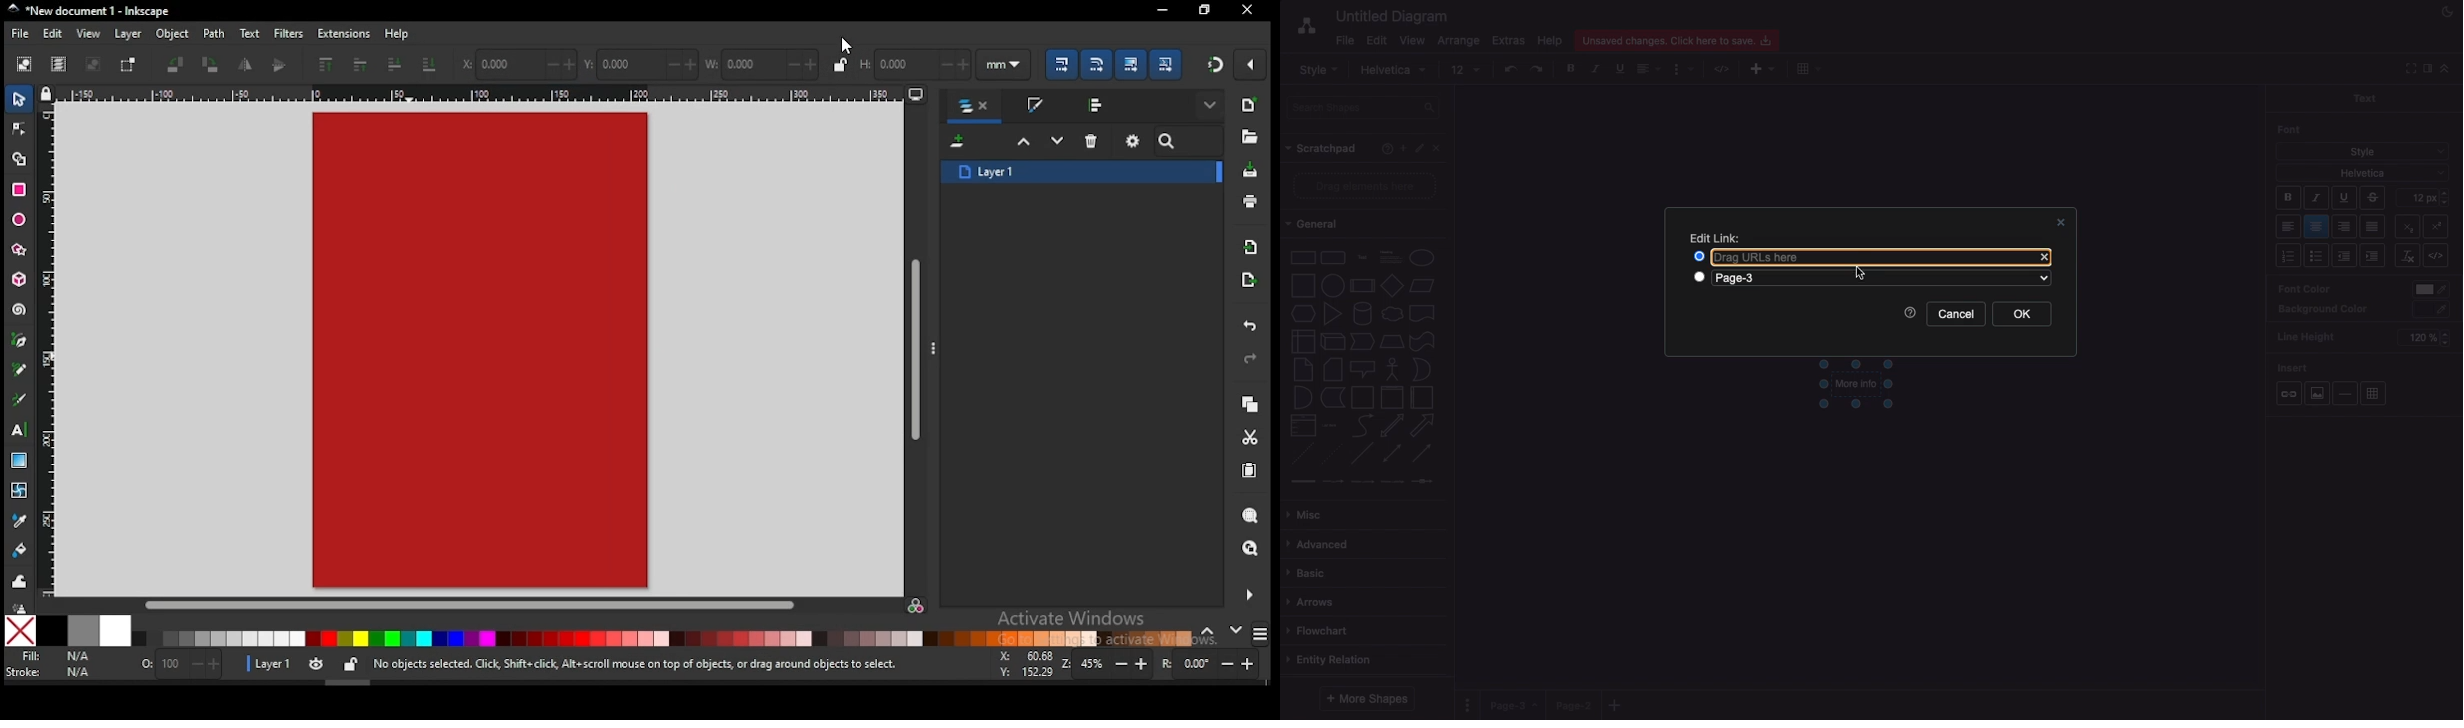  Describe the element at coordinates (2445, 68) in the screenshot. I see `Collapse` at that location.